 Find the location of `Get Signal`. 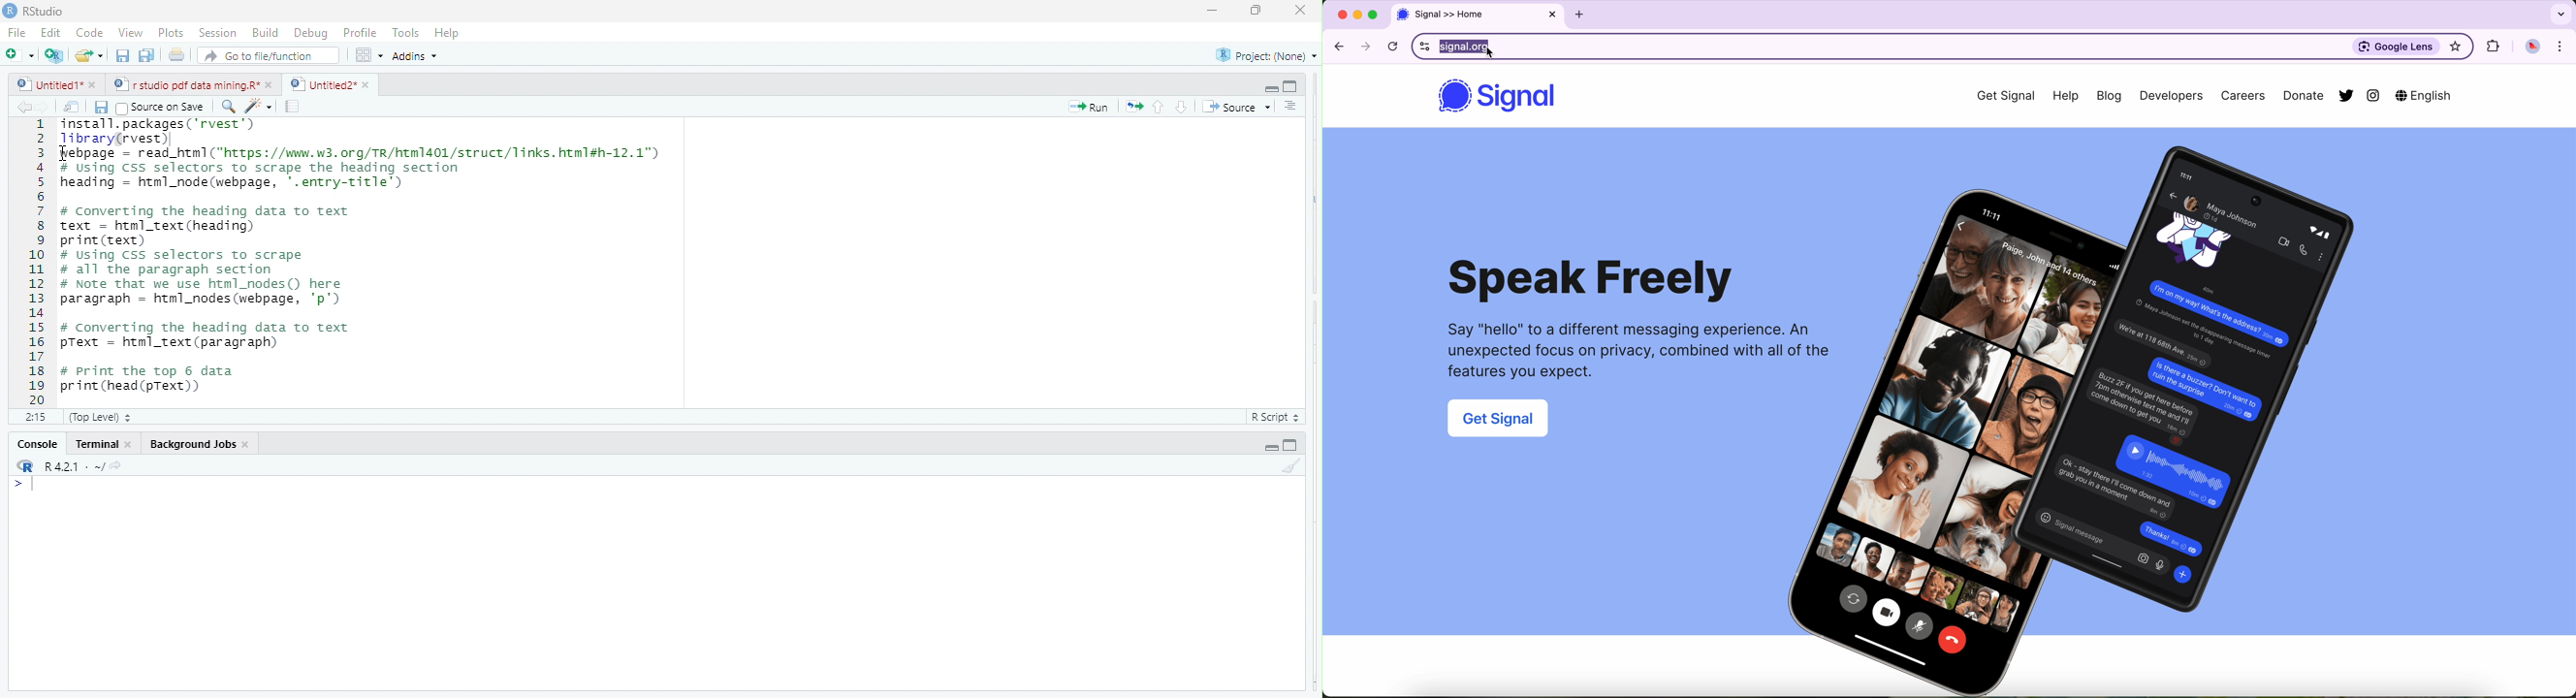

Get Signal is located at coordinates (1998, 95).